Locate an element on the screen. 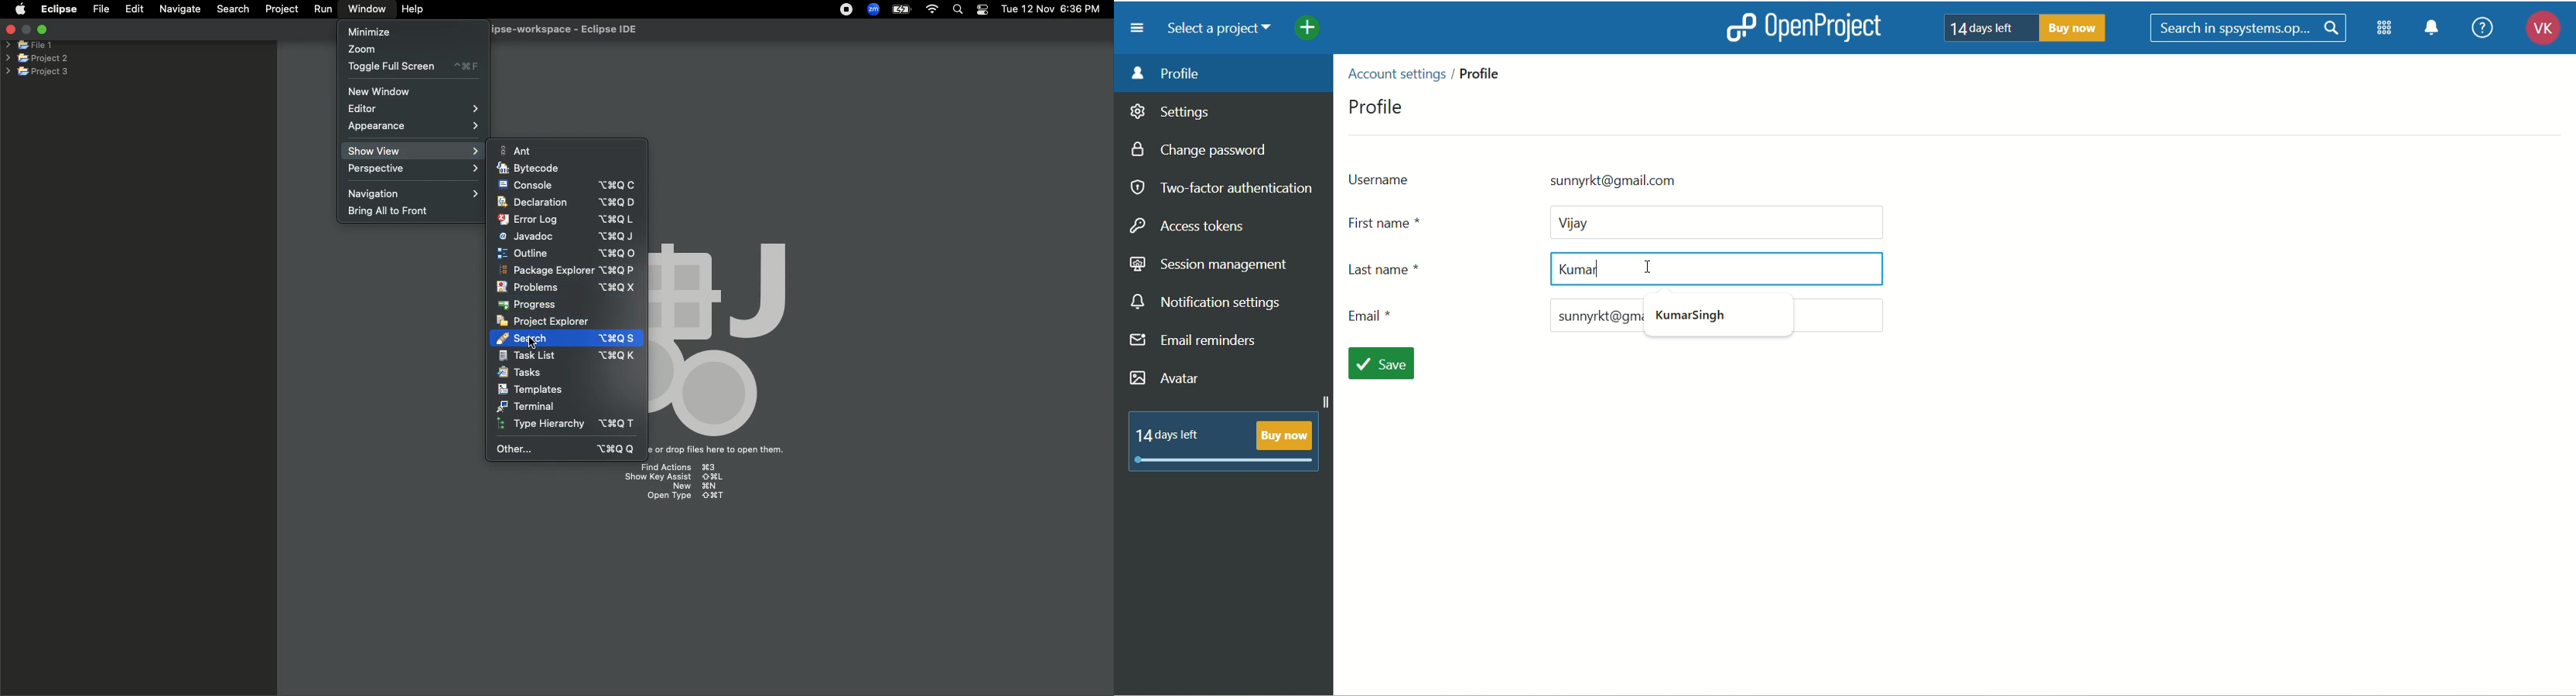  Project is located at coordinates (282, 9).